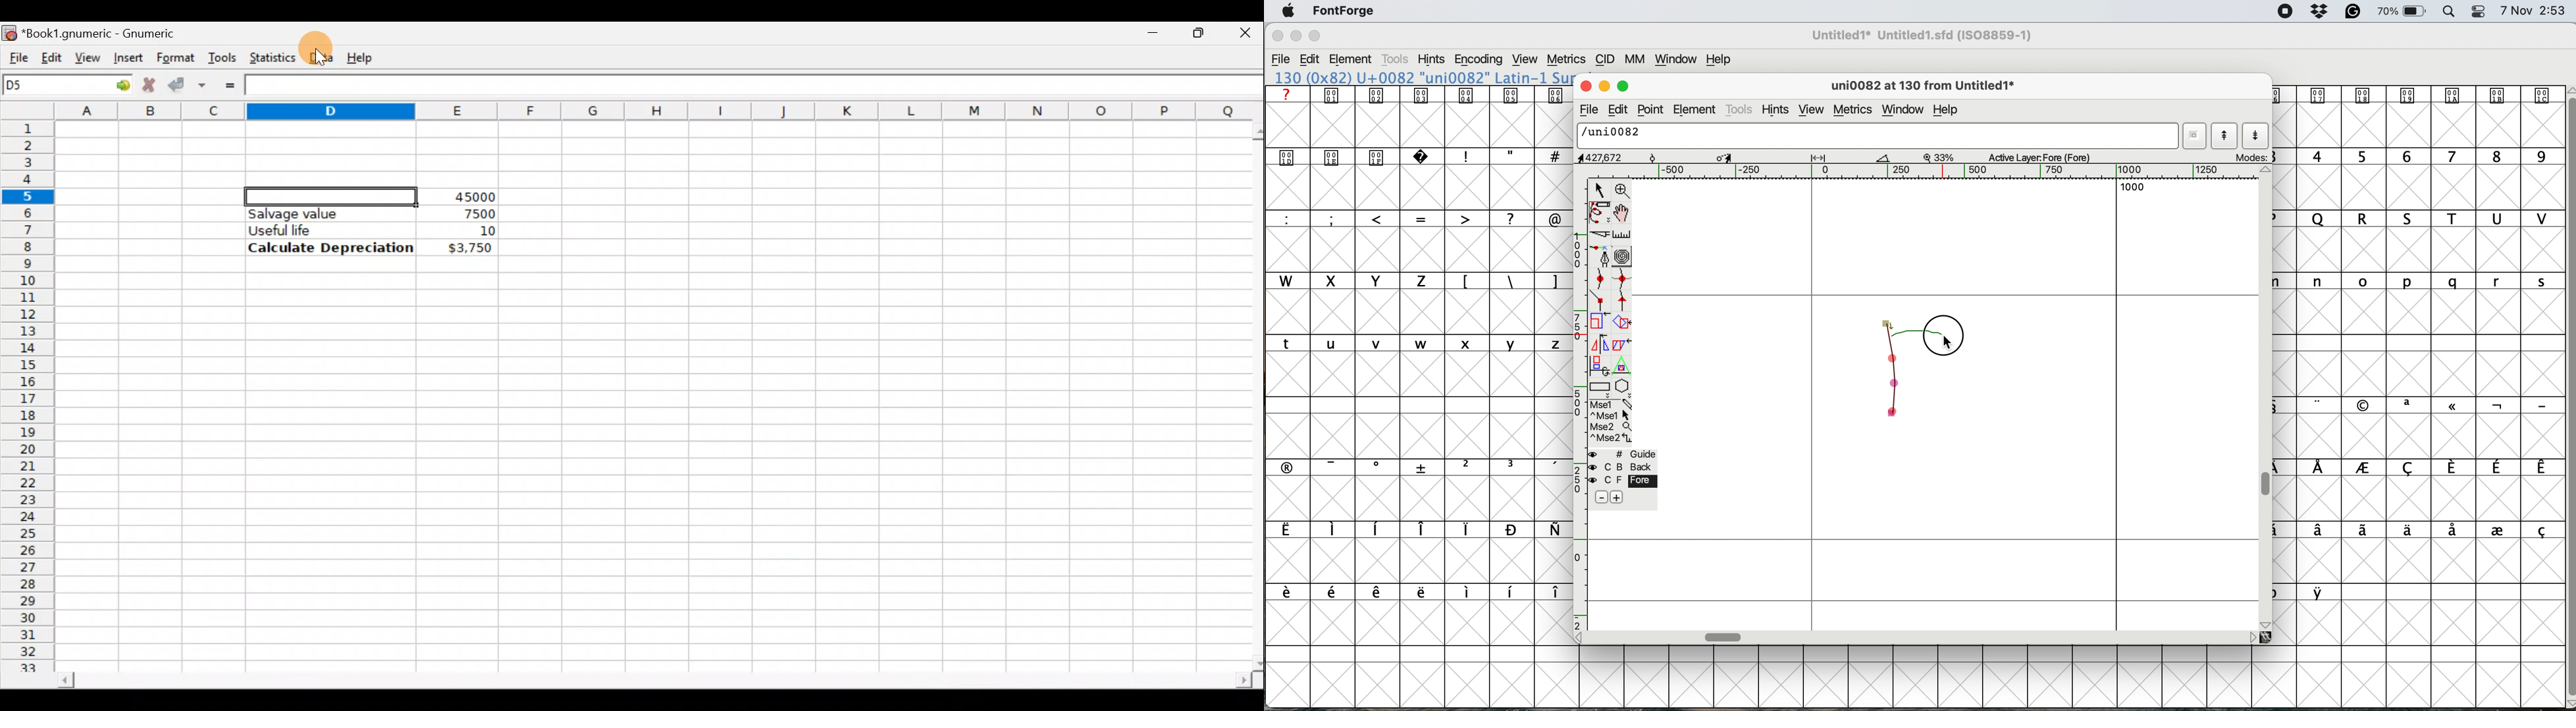 This screenshot has height=728, width=2576. I want to click on Book1.gnumeric - Gnumeric, so click(108, 32).